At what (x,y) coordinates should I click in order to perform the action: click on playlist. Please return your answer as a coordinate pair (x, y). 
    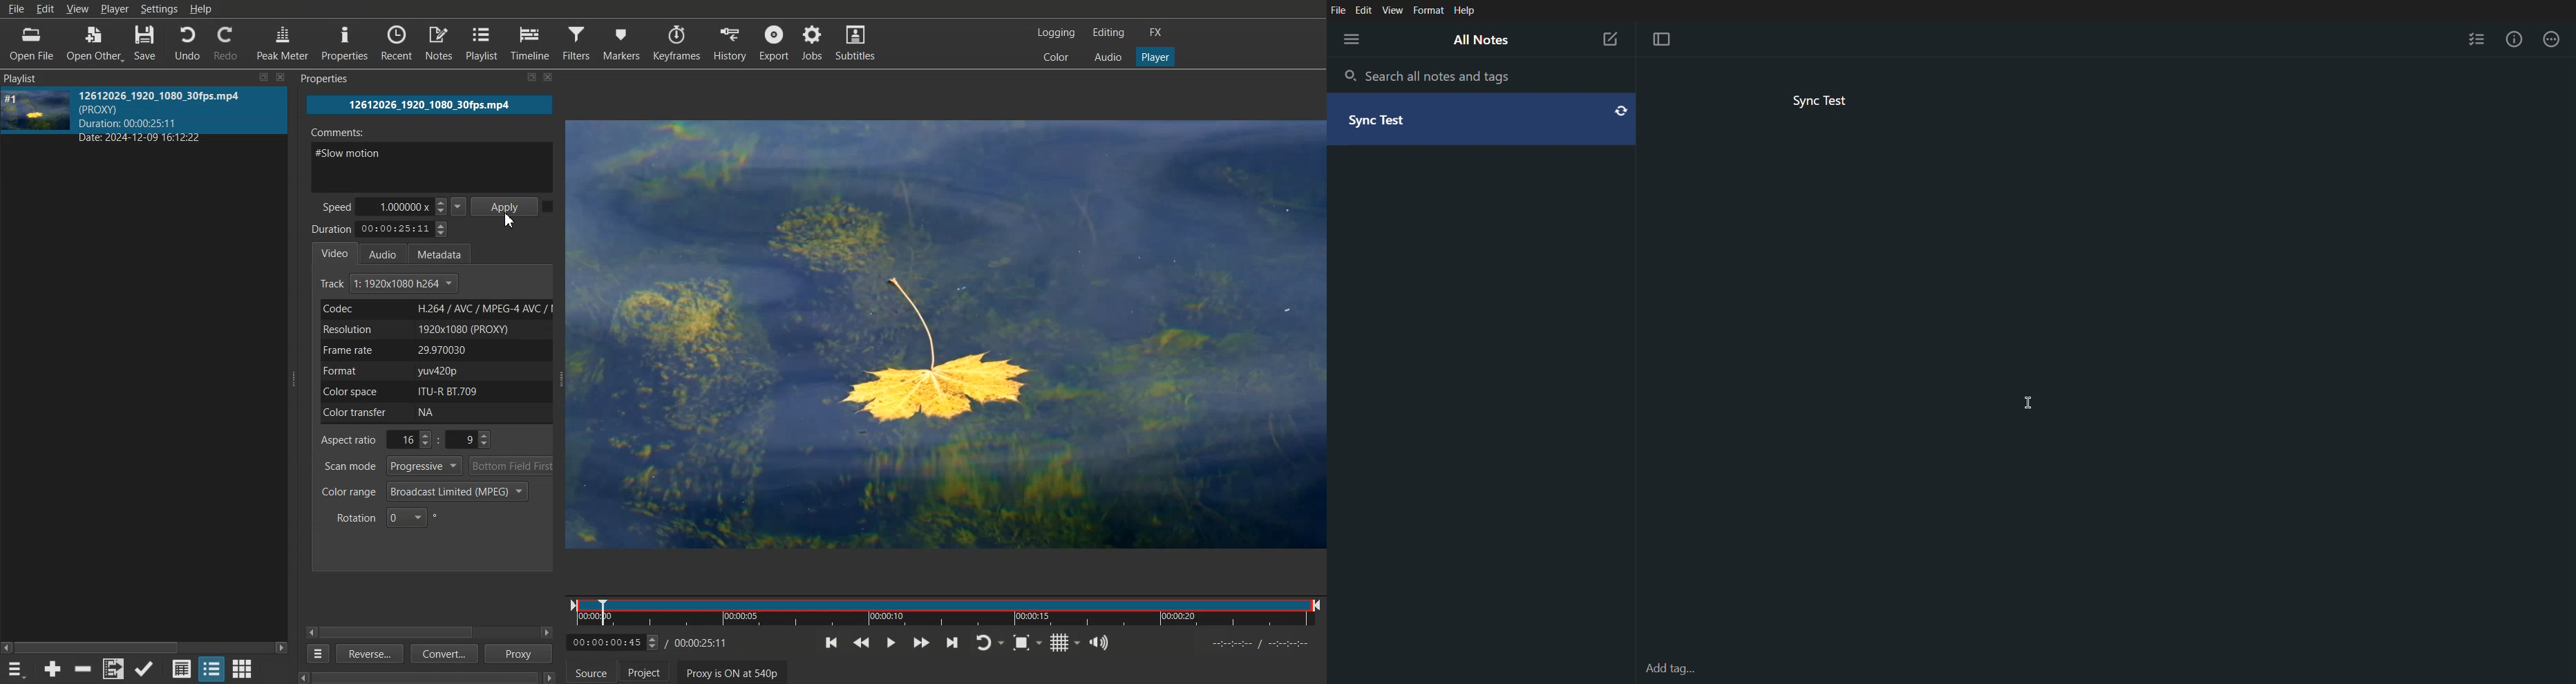
    Looking at the image, I should click on (36, 77).